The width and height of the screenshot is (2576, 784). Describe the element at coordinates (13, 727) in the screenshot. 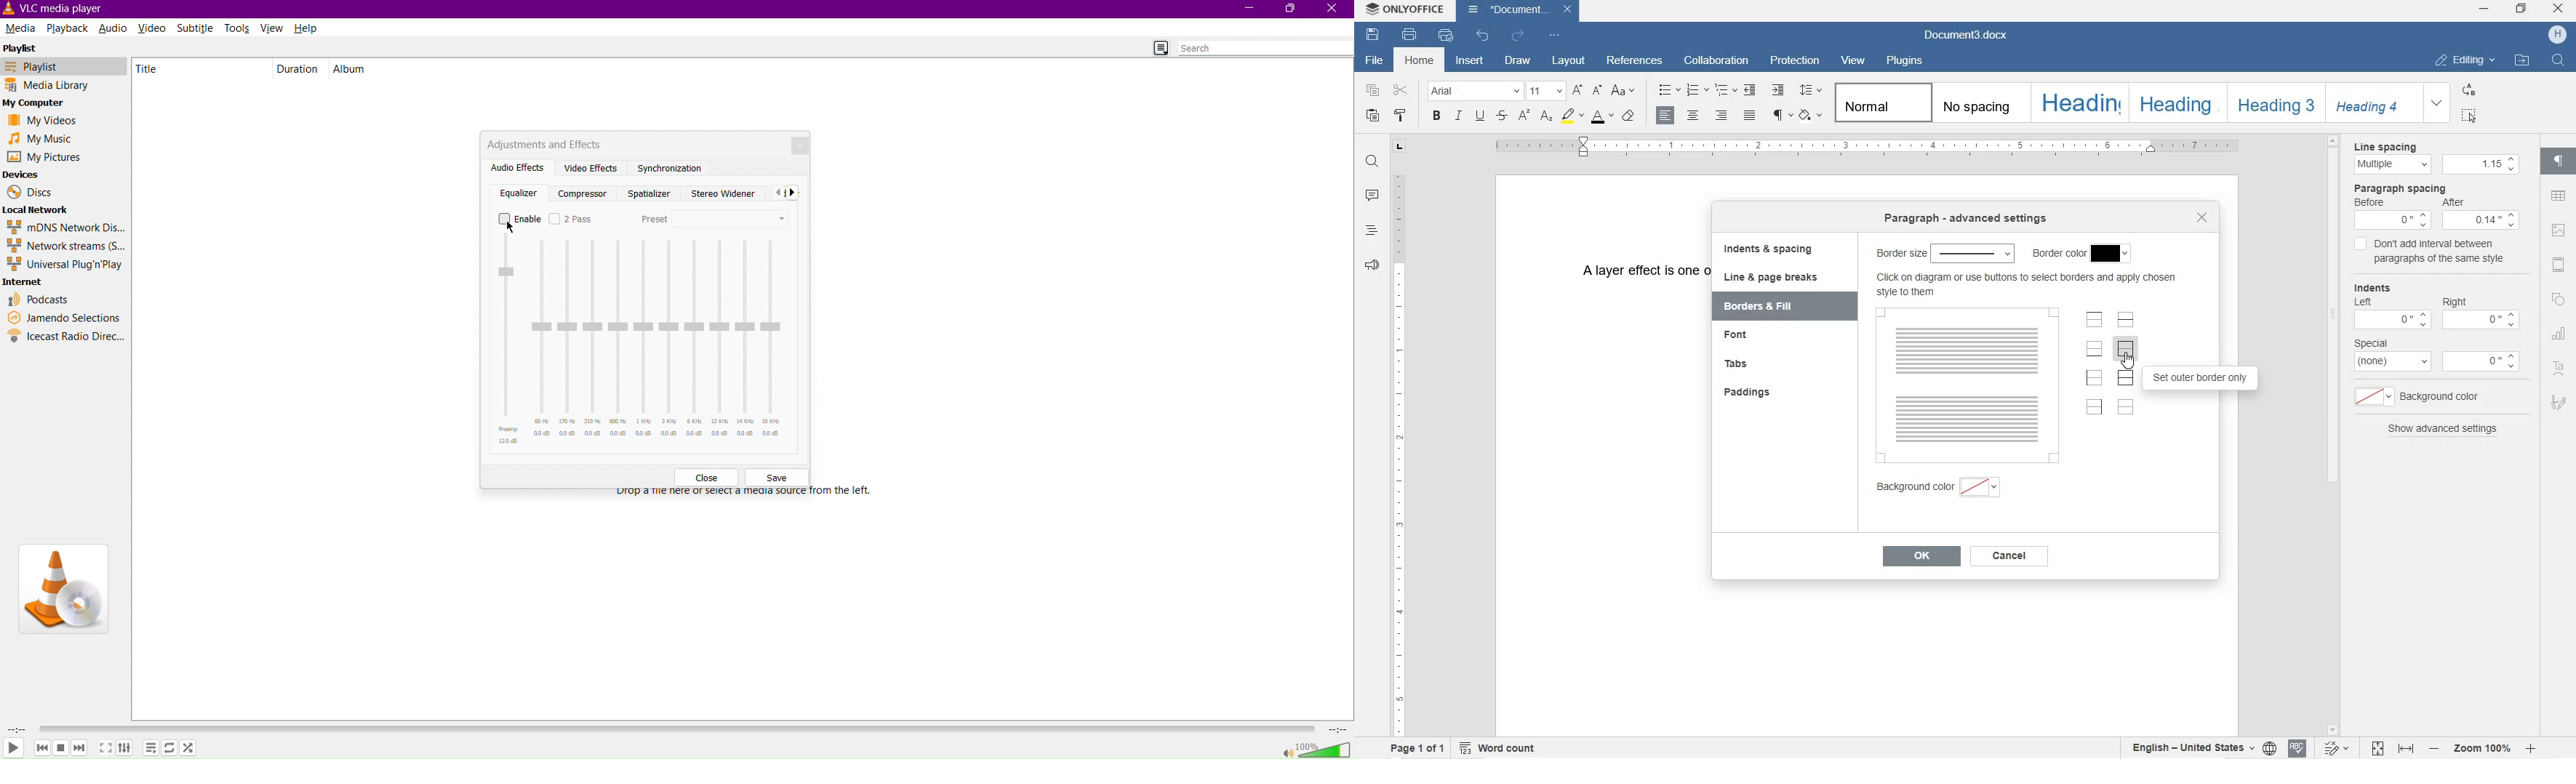

I see `Duration` at that location.